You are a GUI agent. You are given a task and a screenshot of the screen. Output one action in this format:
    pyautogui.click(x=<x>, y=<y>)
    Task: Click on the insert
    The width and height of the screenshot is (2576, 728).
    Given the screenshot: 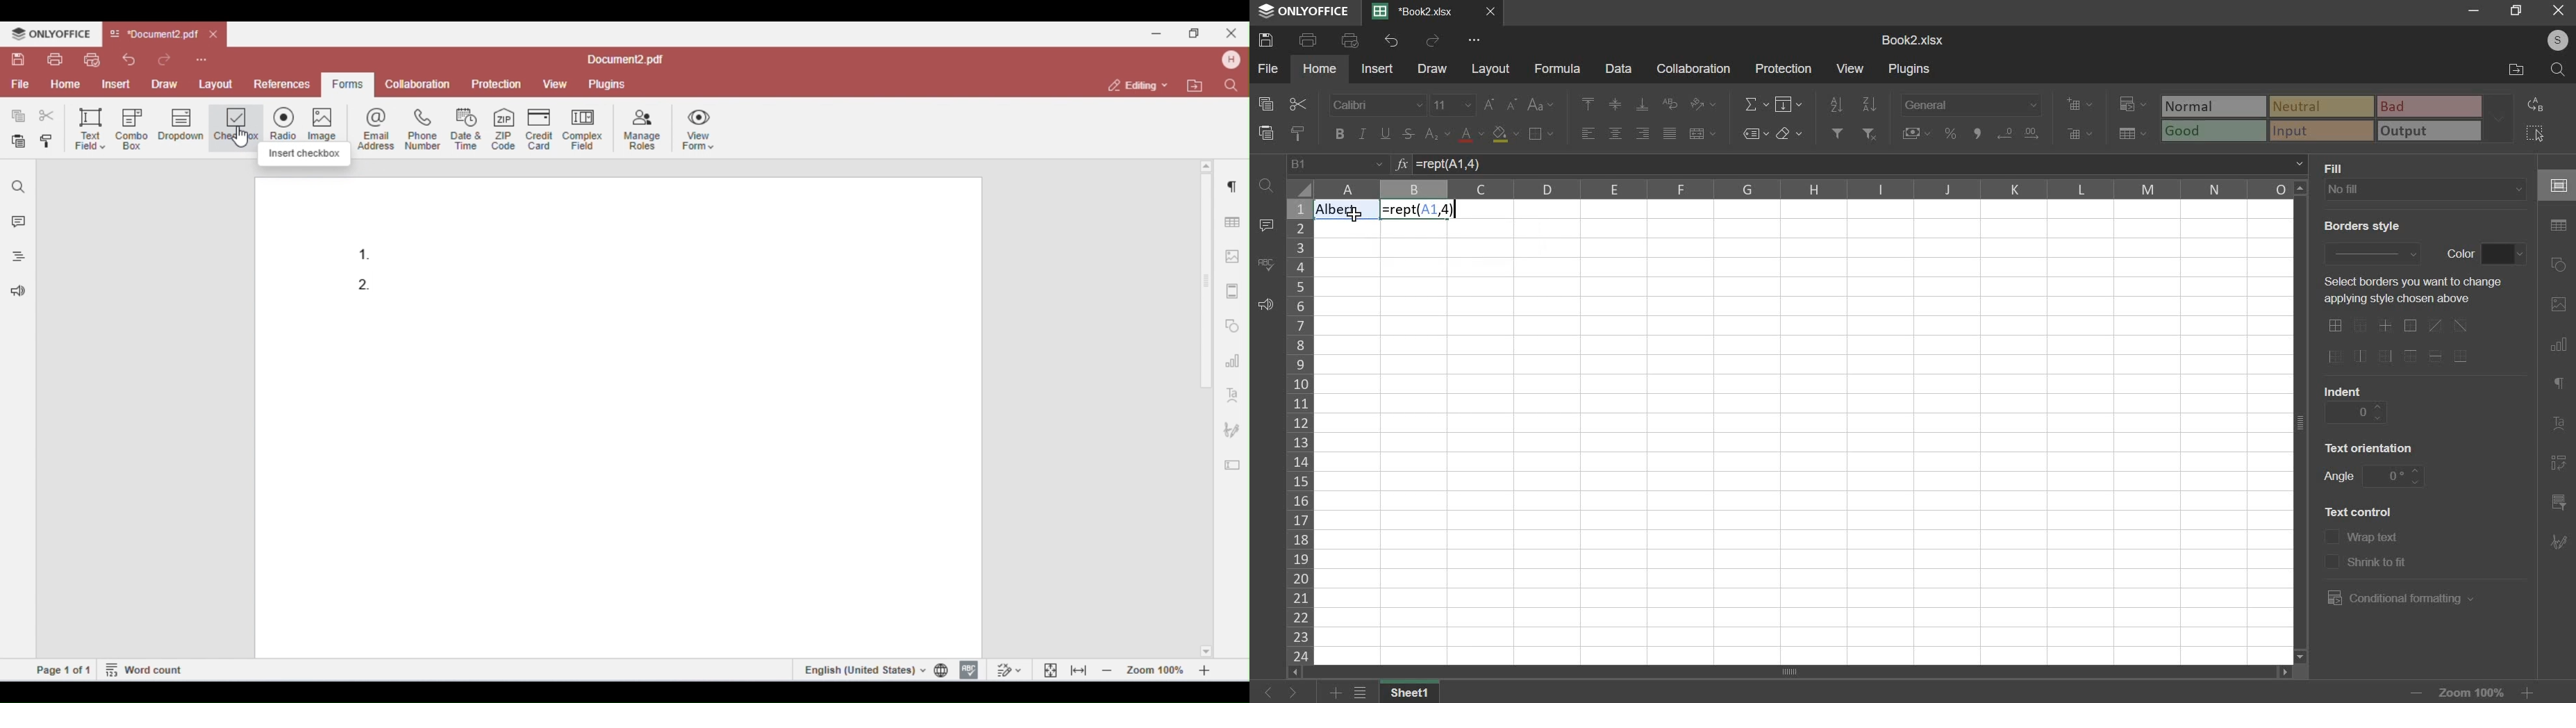 What is the action you would take?
    pyautogui.click(x=1377, y=68)
    